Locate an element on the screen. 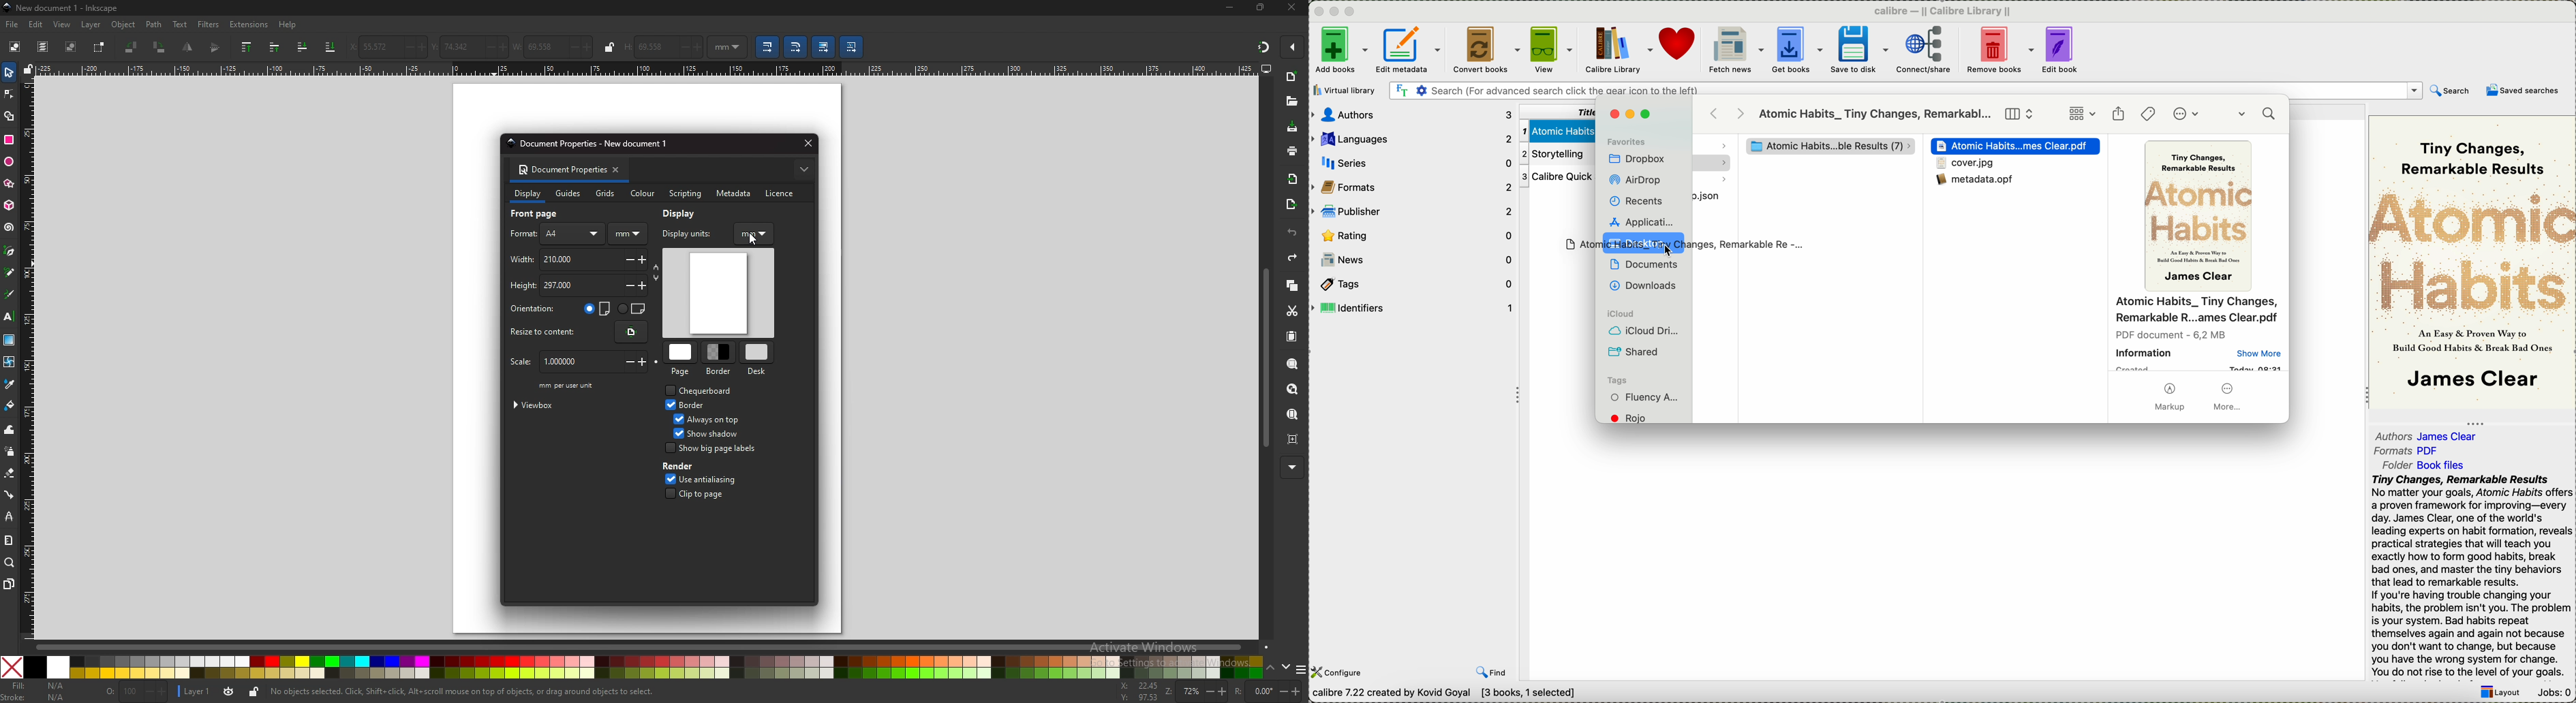  display is located at coordinates (684, 213).